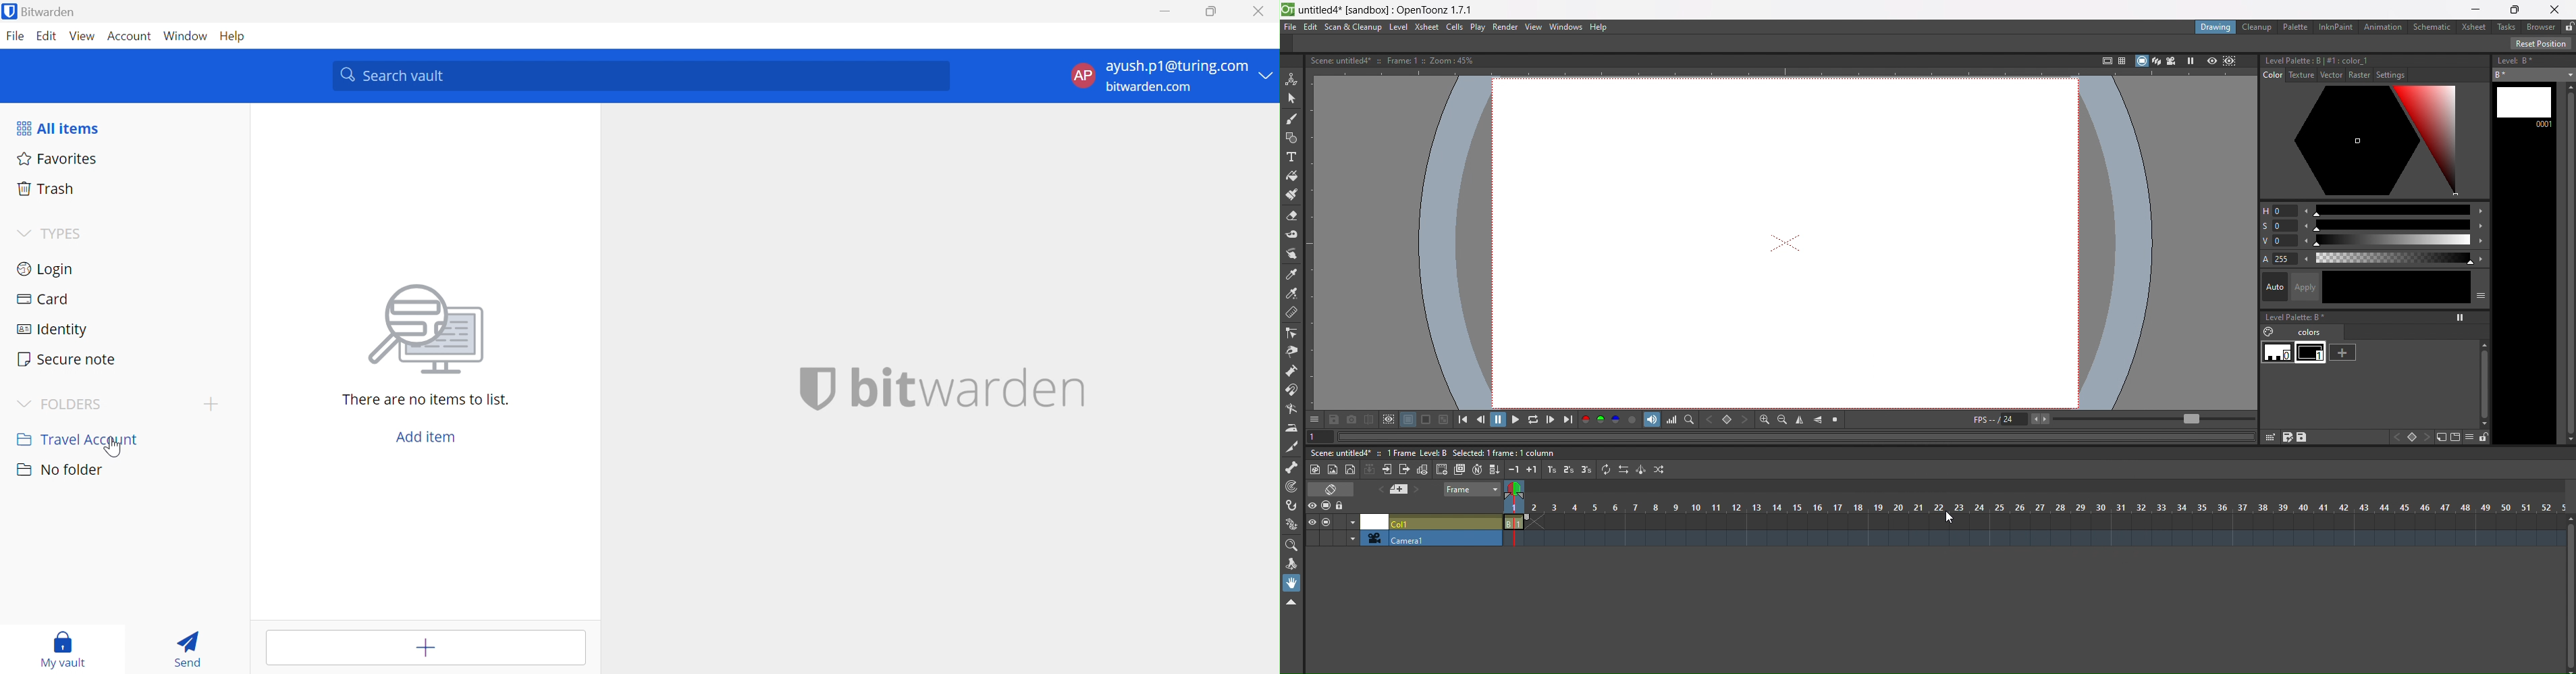  I want to click on Close, so click(1259, 11).